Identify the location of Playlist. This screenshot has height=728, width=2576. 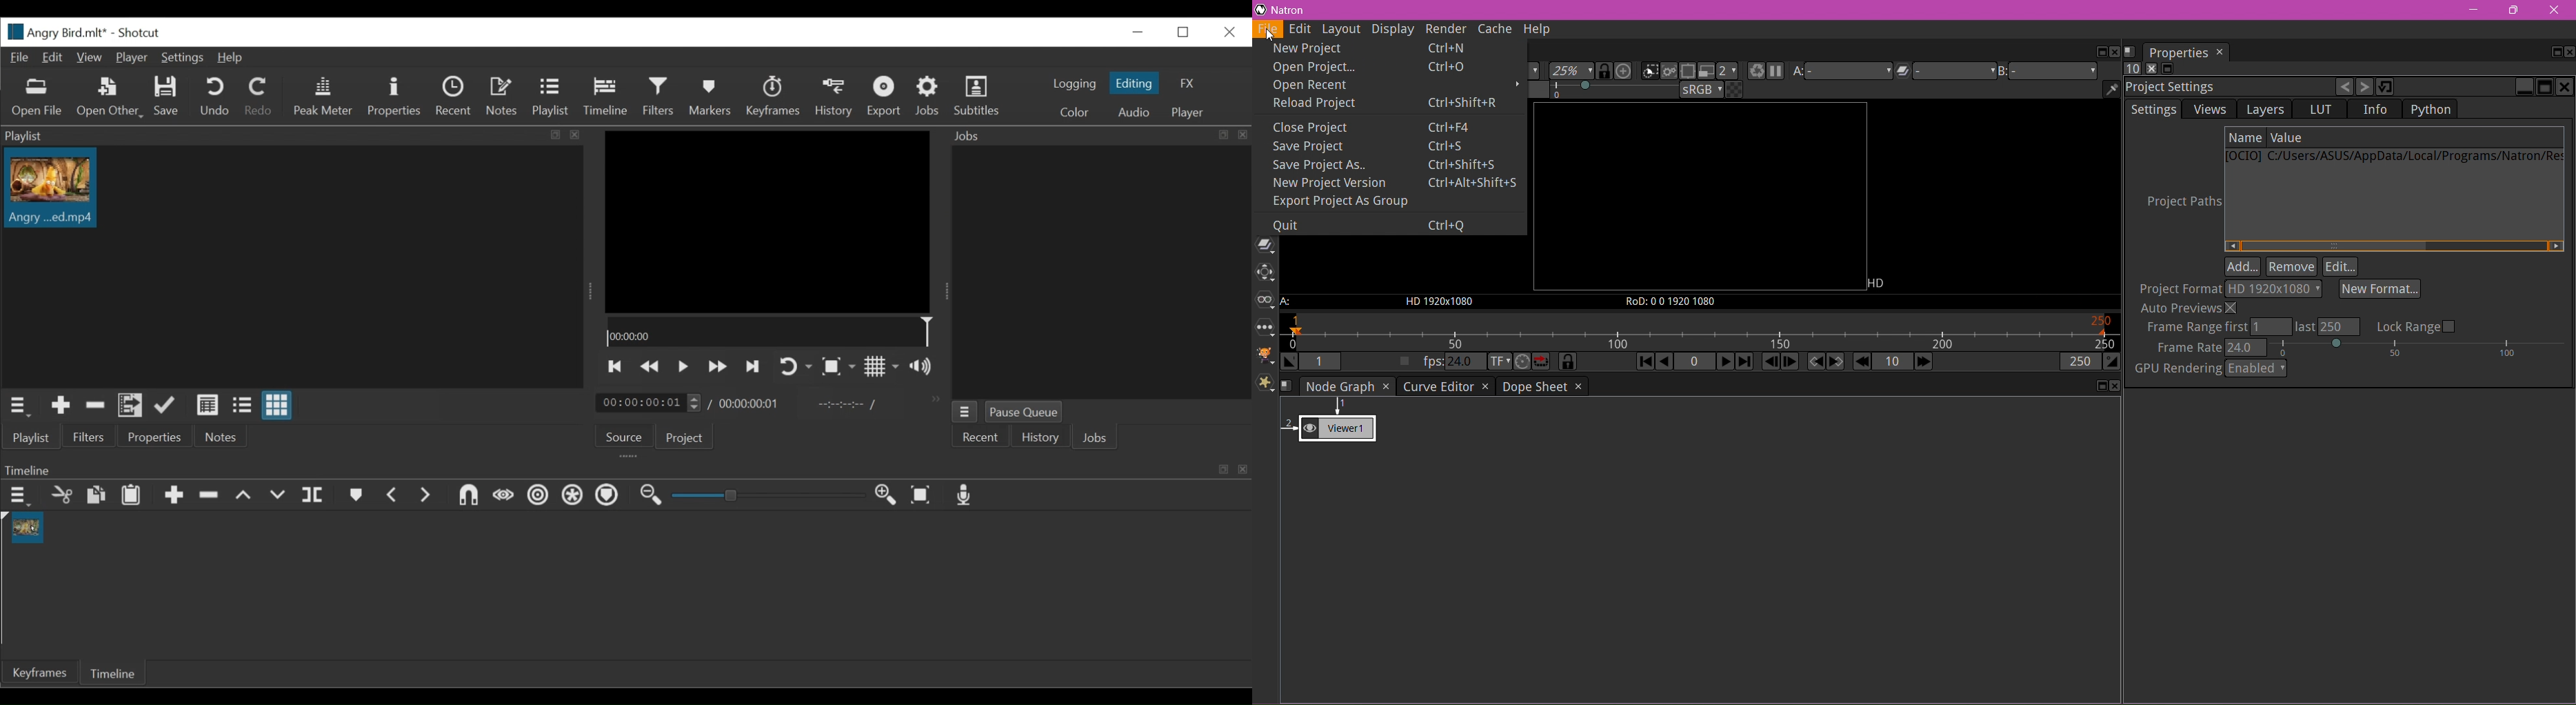
(549, 98).